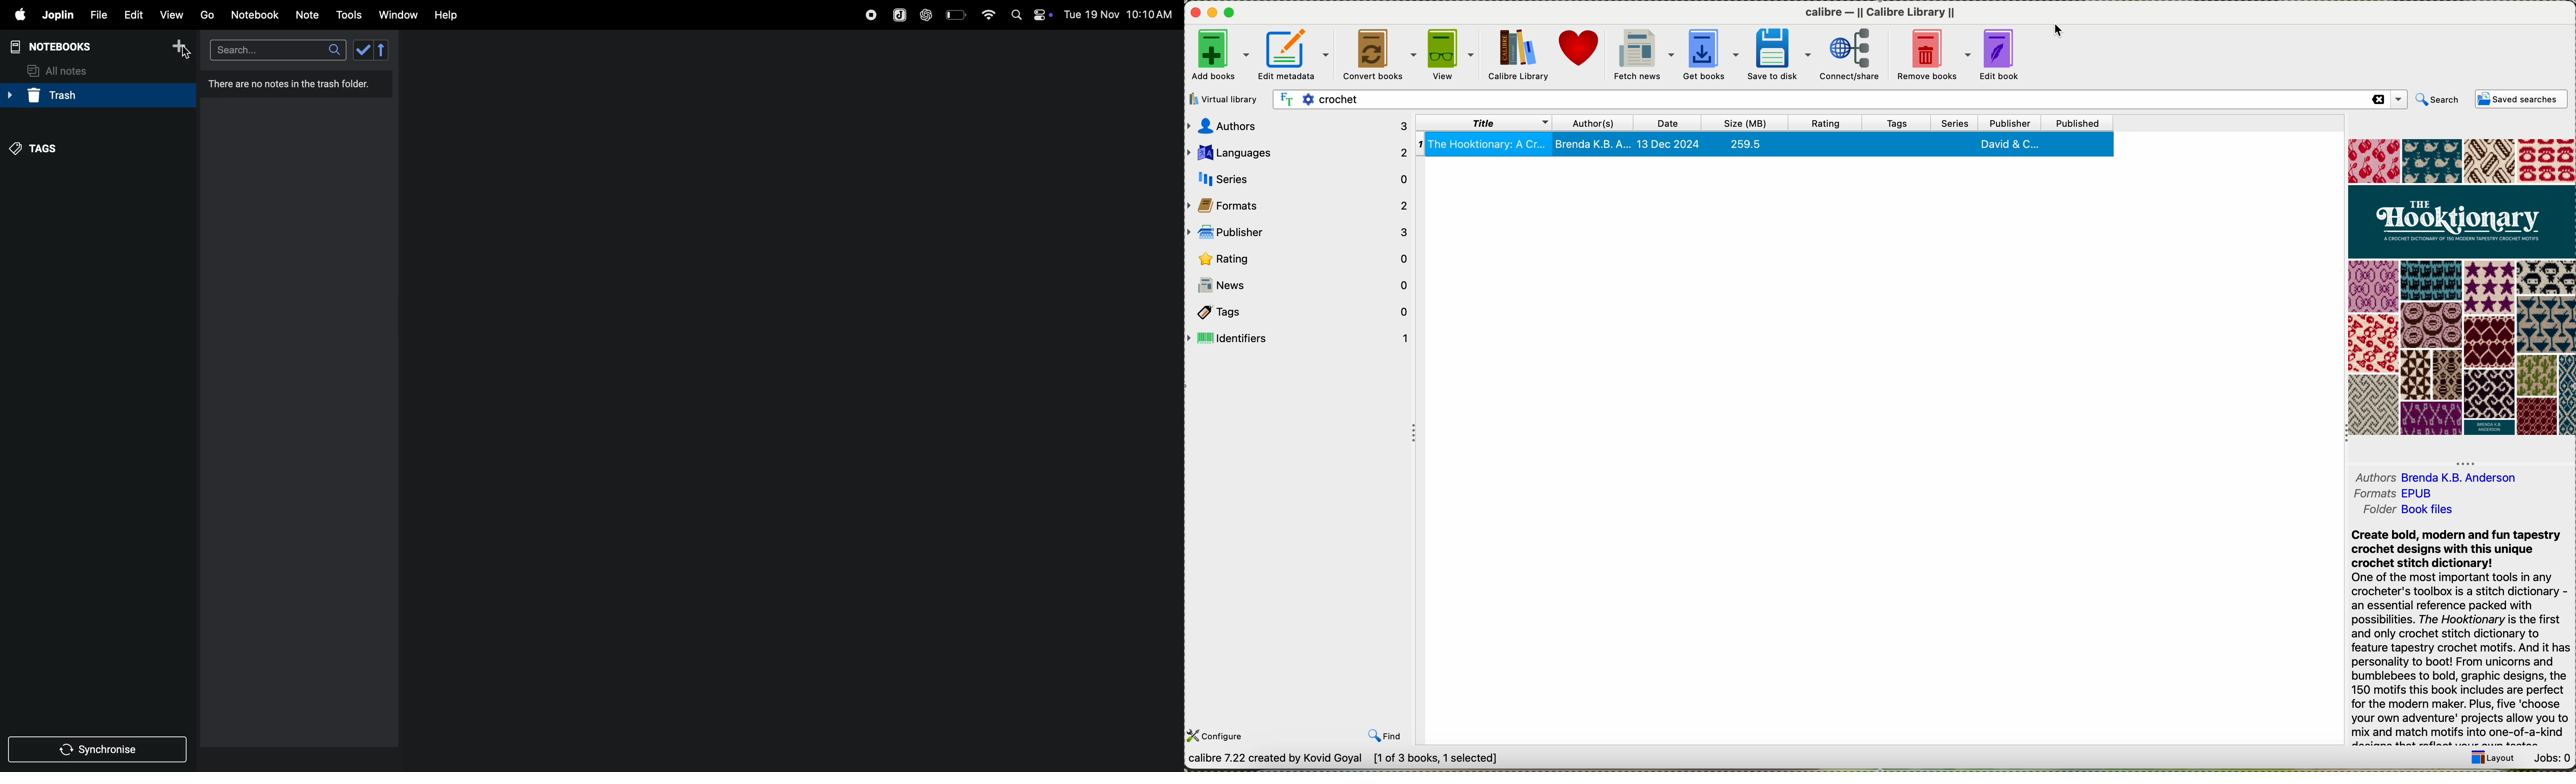 This screenshot has width=2576, height=784. I want to click on rating, so click(1832, 123).